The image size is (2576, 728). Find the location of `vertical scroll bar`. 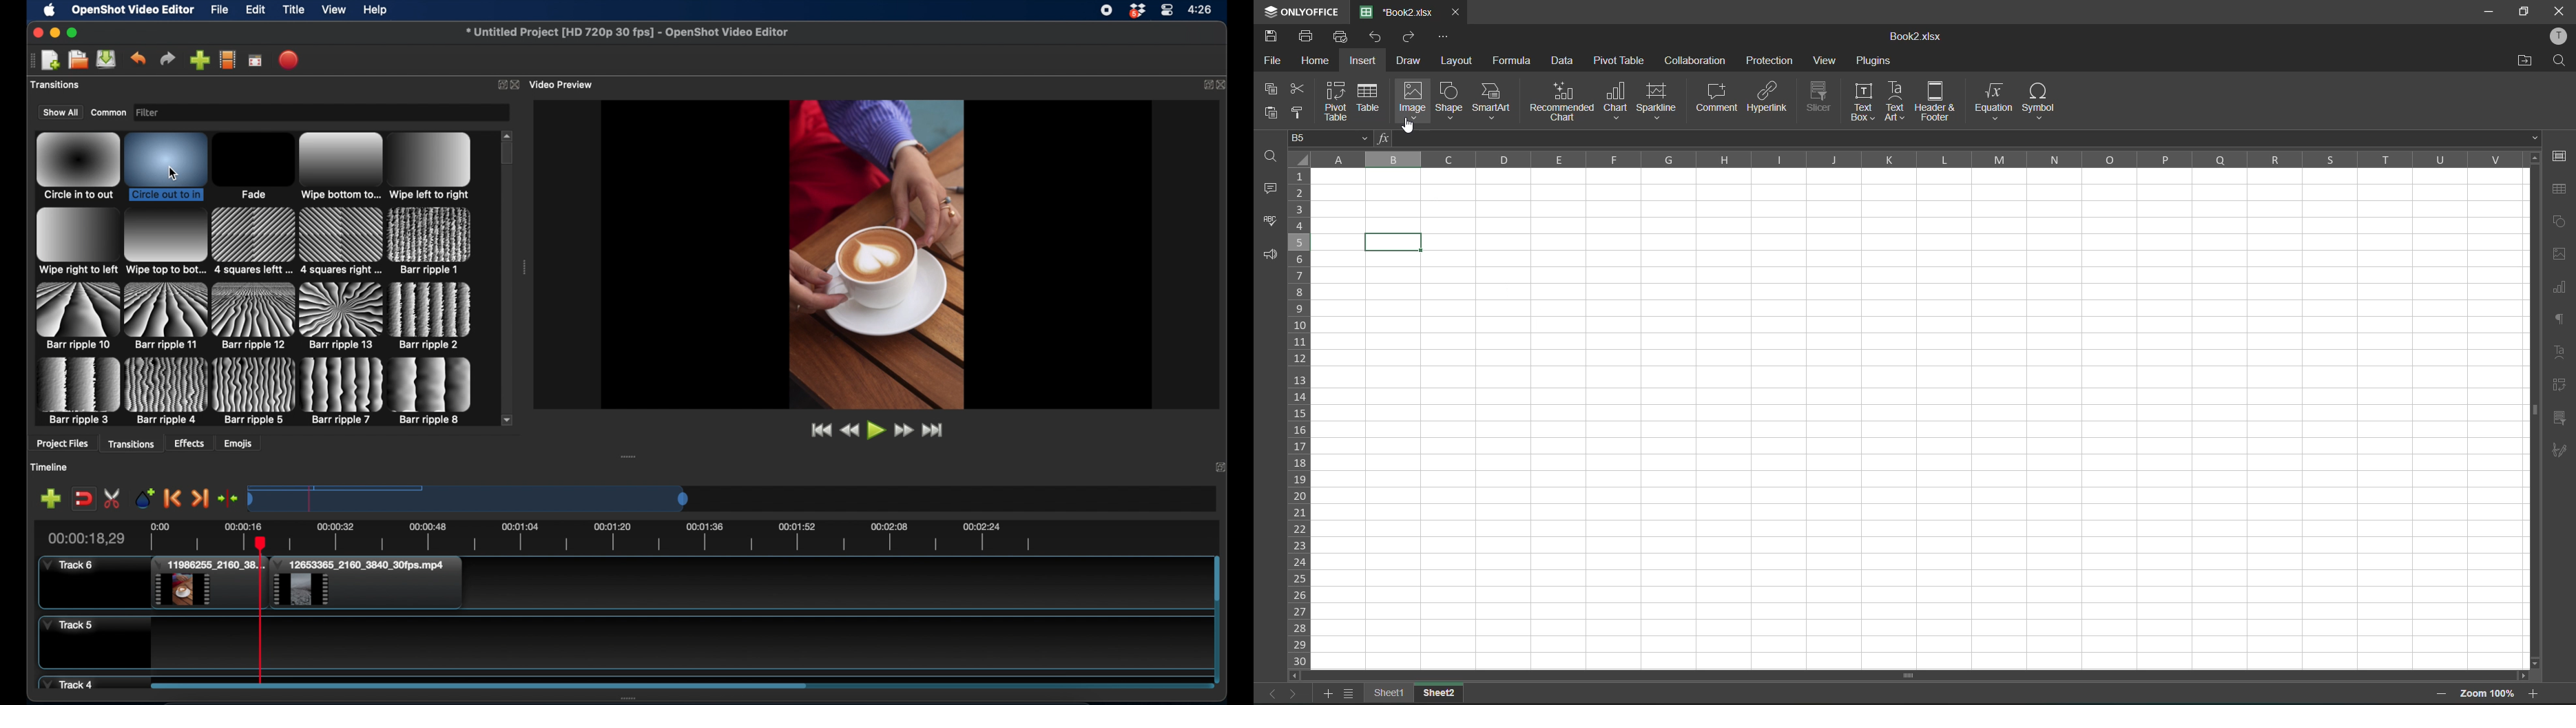

vertical scroll bar is located at coordinates (2532, 324).